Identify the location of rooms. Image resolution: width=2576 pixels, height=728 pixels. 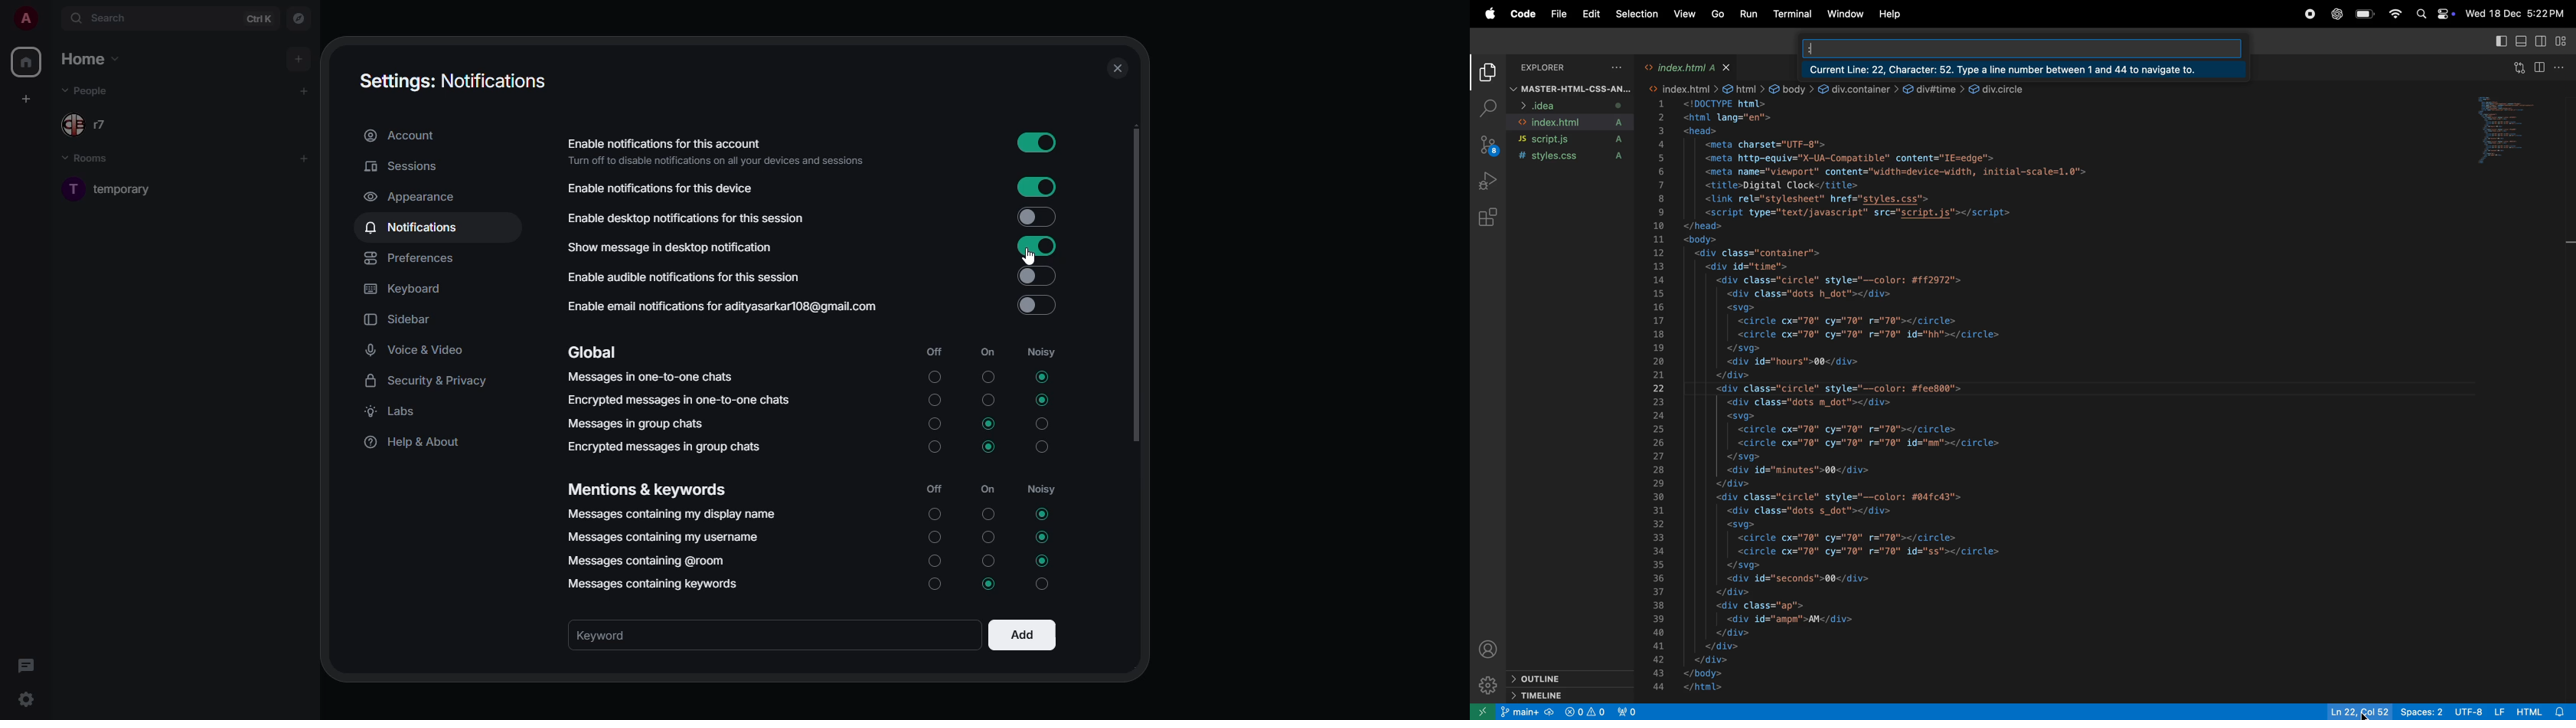
(95, 159).